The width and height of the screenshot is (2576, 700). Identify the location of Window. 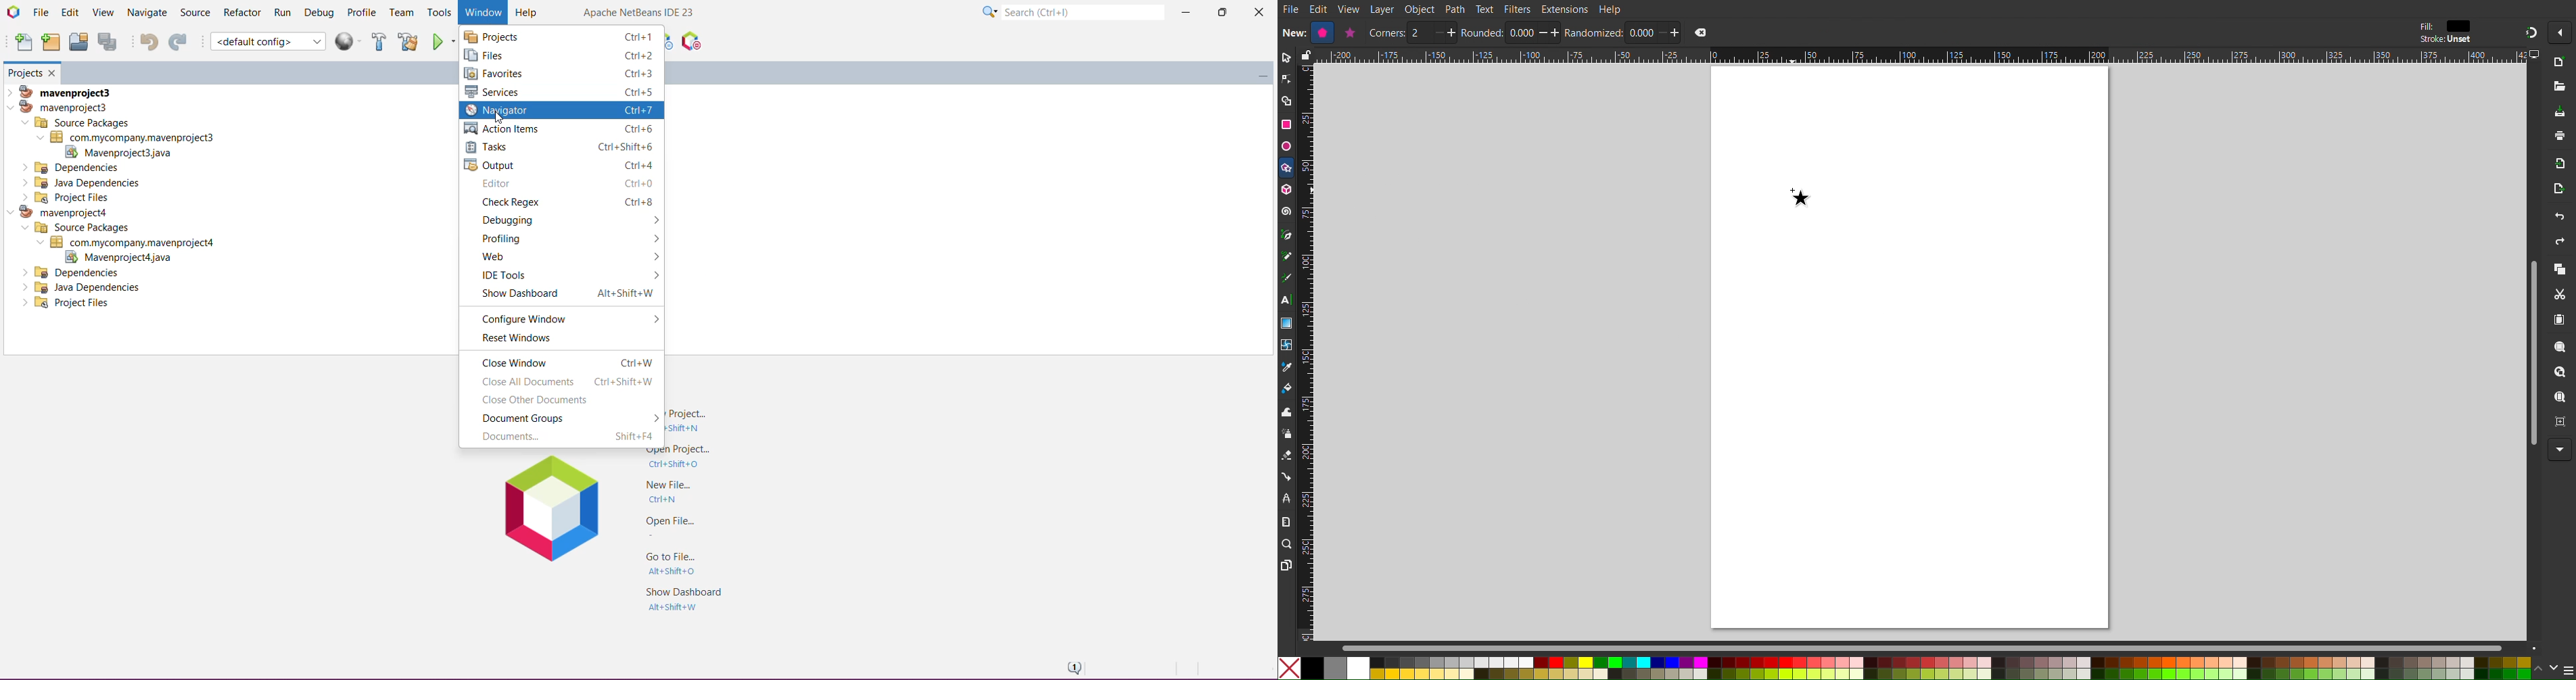
(481, 13).